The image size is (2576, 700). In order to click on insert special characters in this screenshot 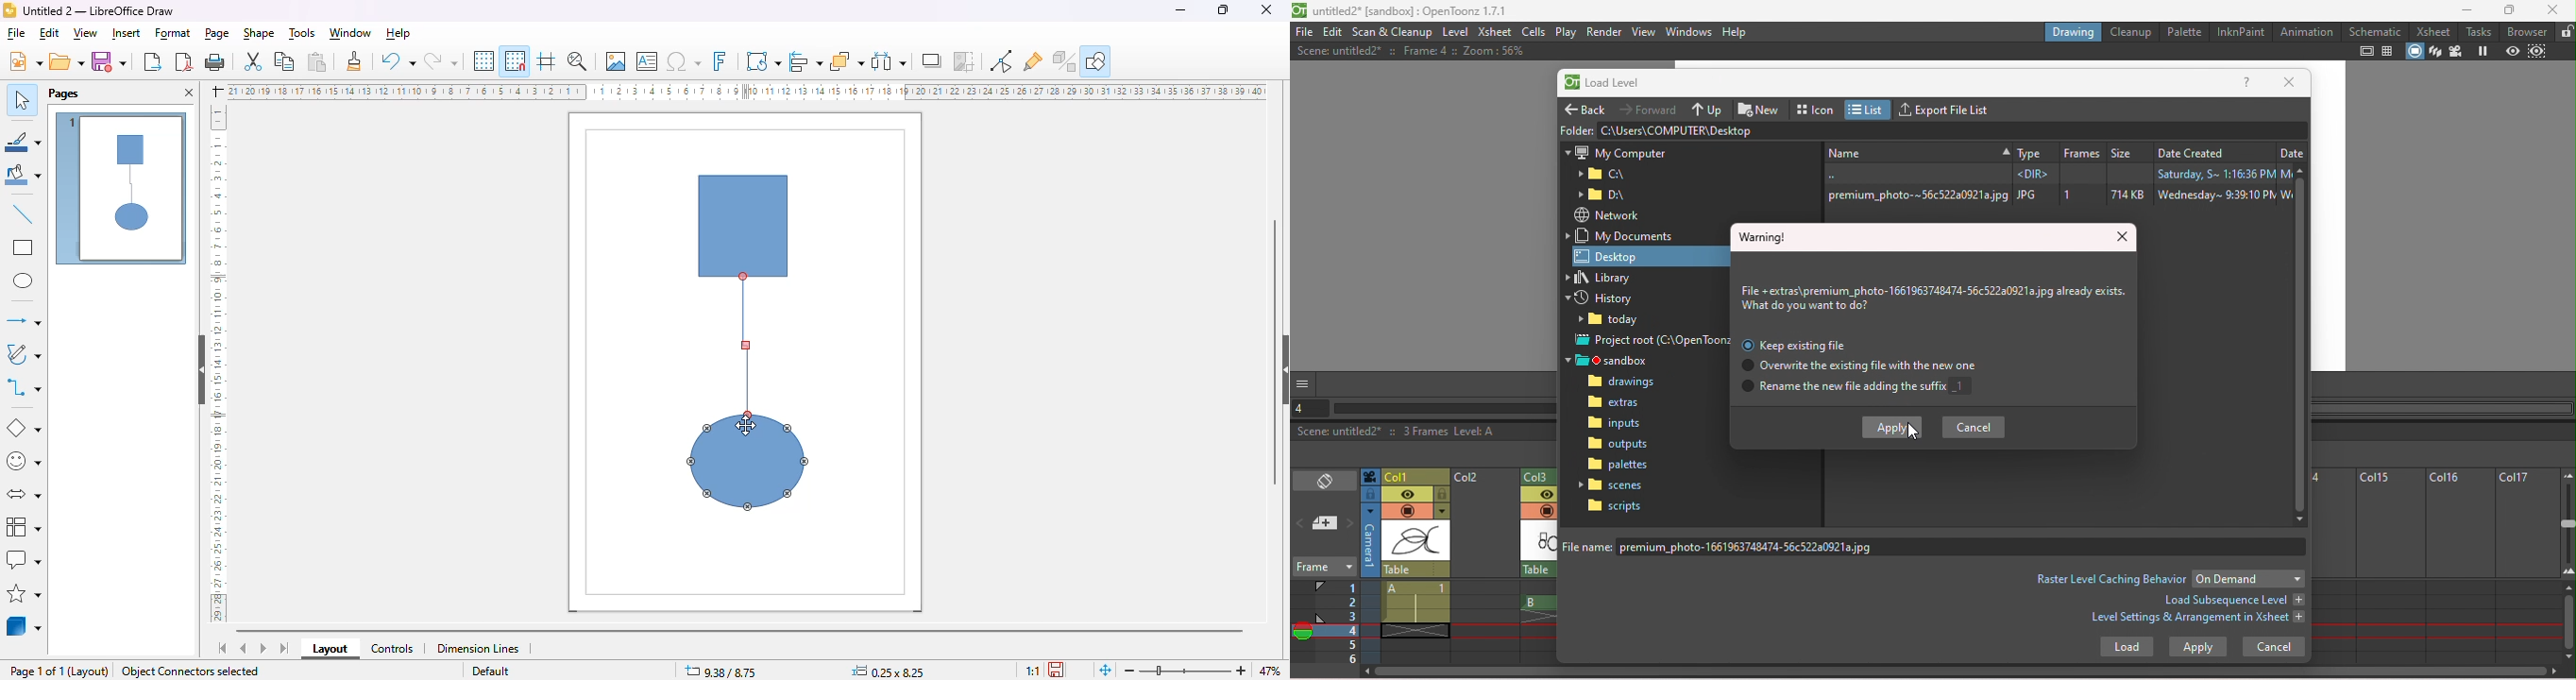, I will do `click(684, 61)`.